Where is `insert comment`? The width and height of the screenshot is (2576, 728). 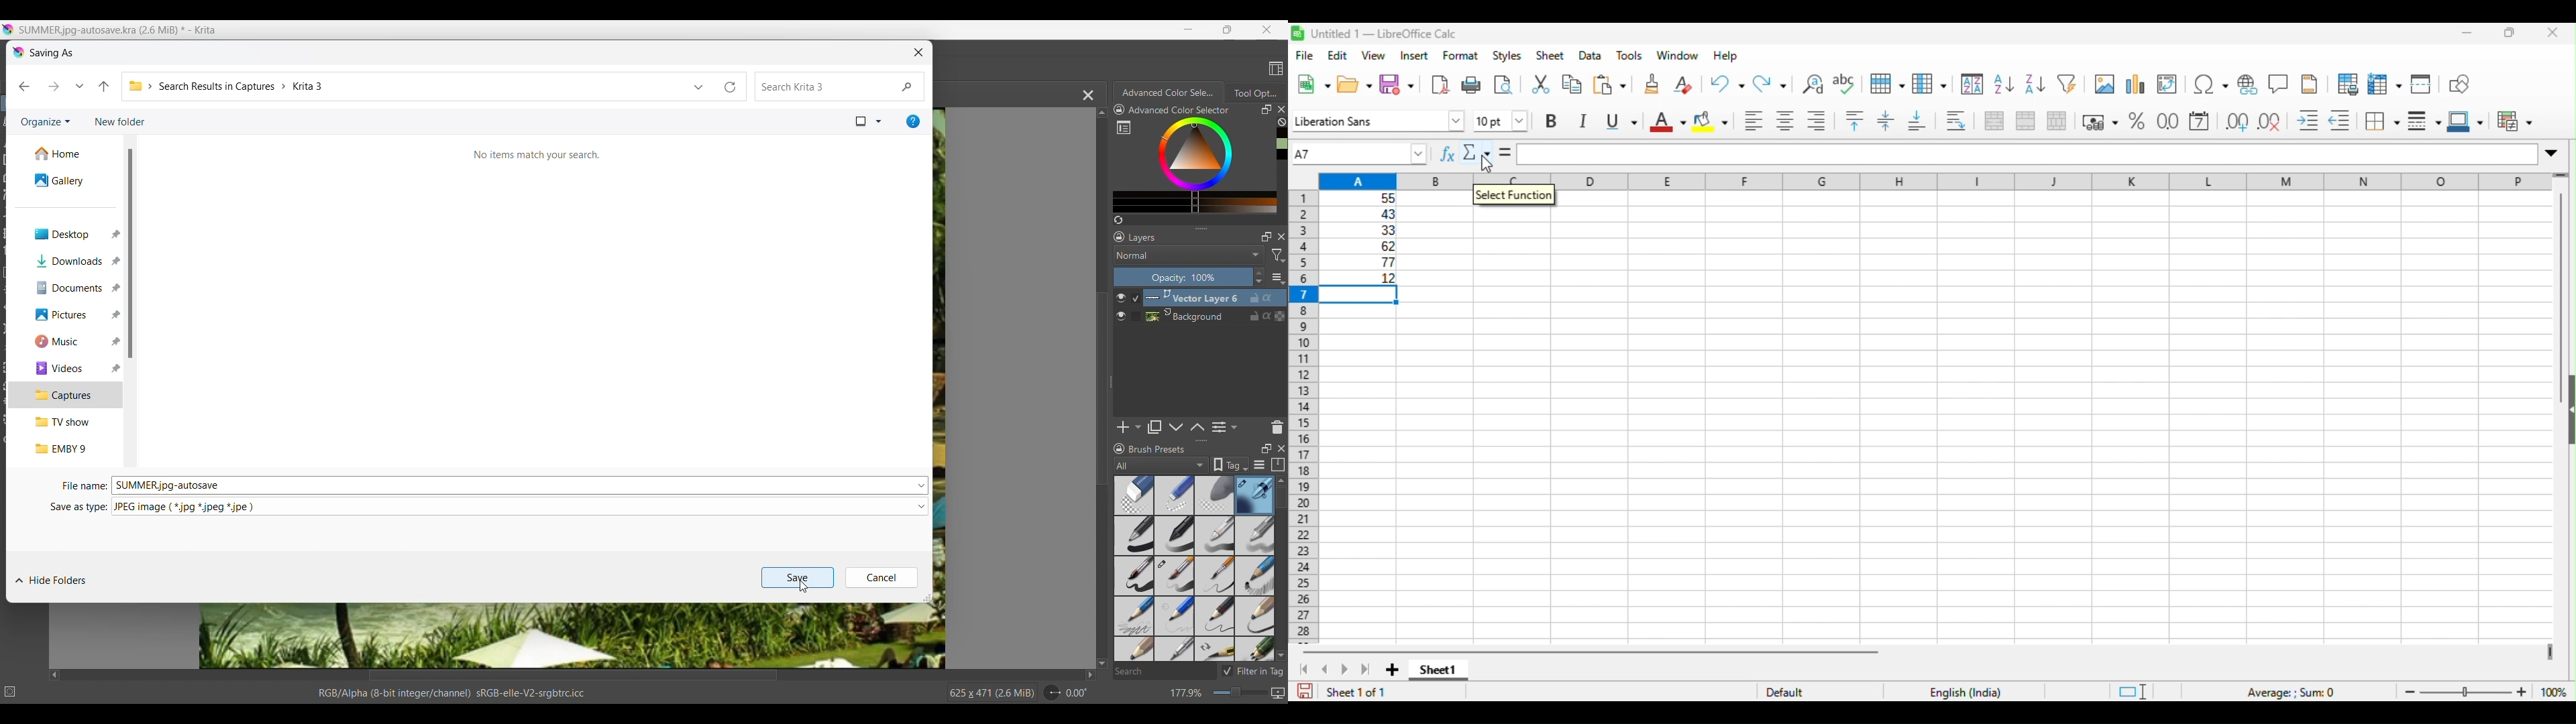 insert comment is located at coordinates (2279, 82).